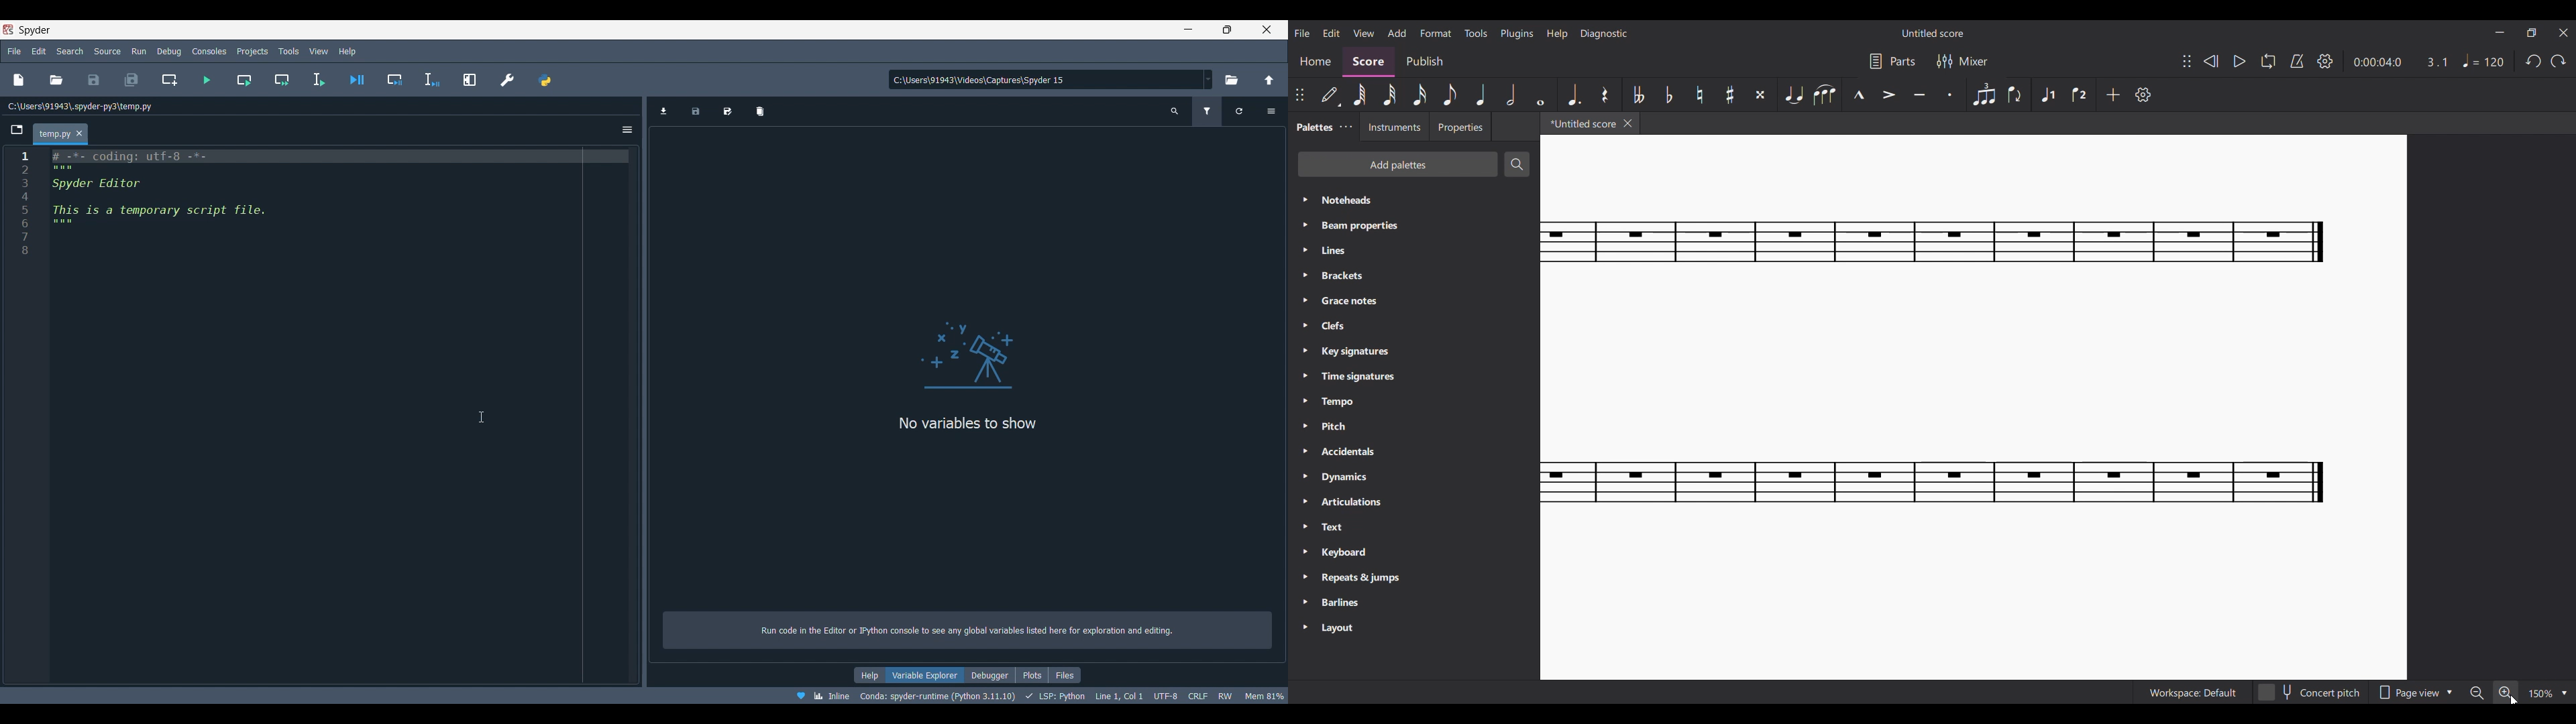 This screenshot has height=728, width=2576. I want to click on Debug cell, so click(395, 80).